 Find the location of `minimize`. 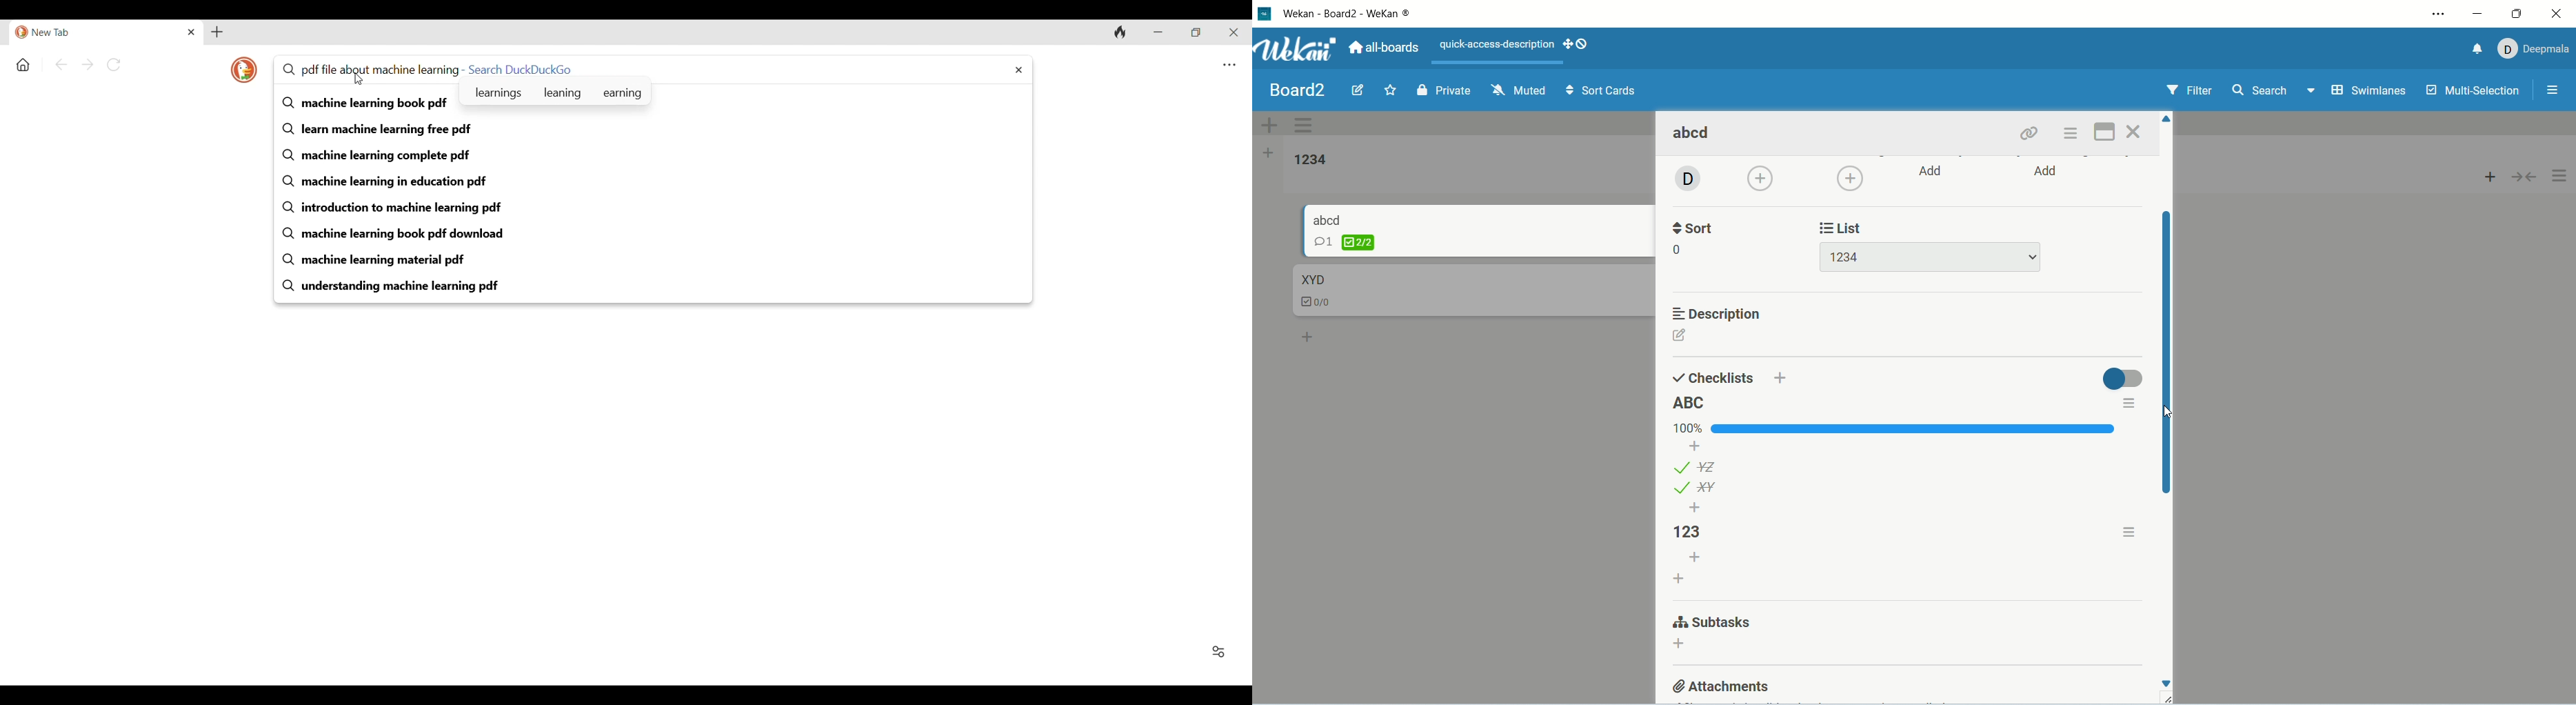

minimize is located at coordinates (2480, 17).